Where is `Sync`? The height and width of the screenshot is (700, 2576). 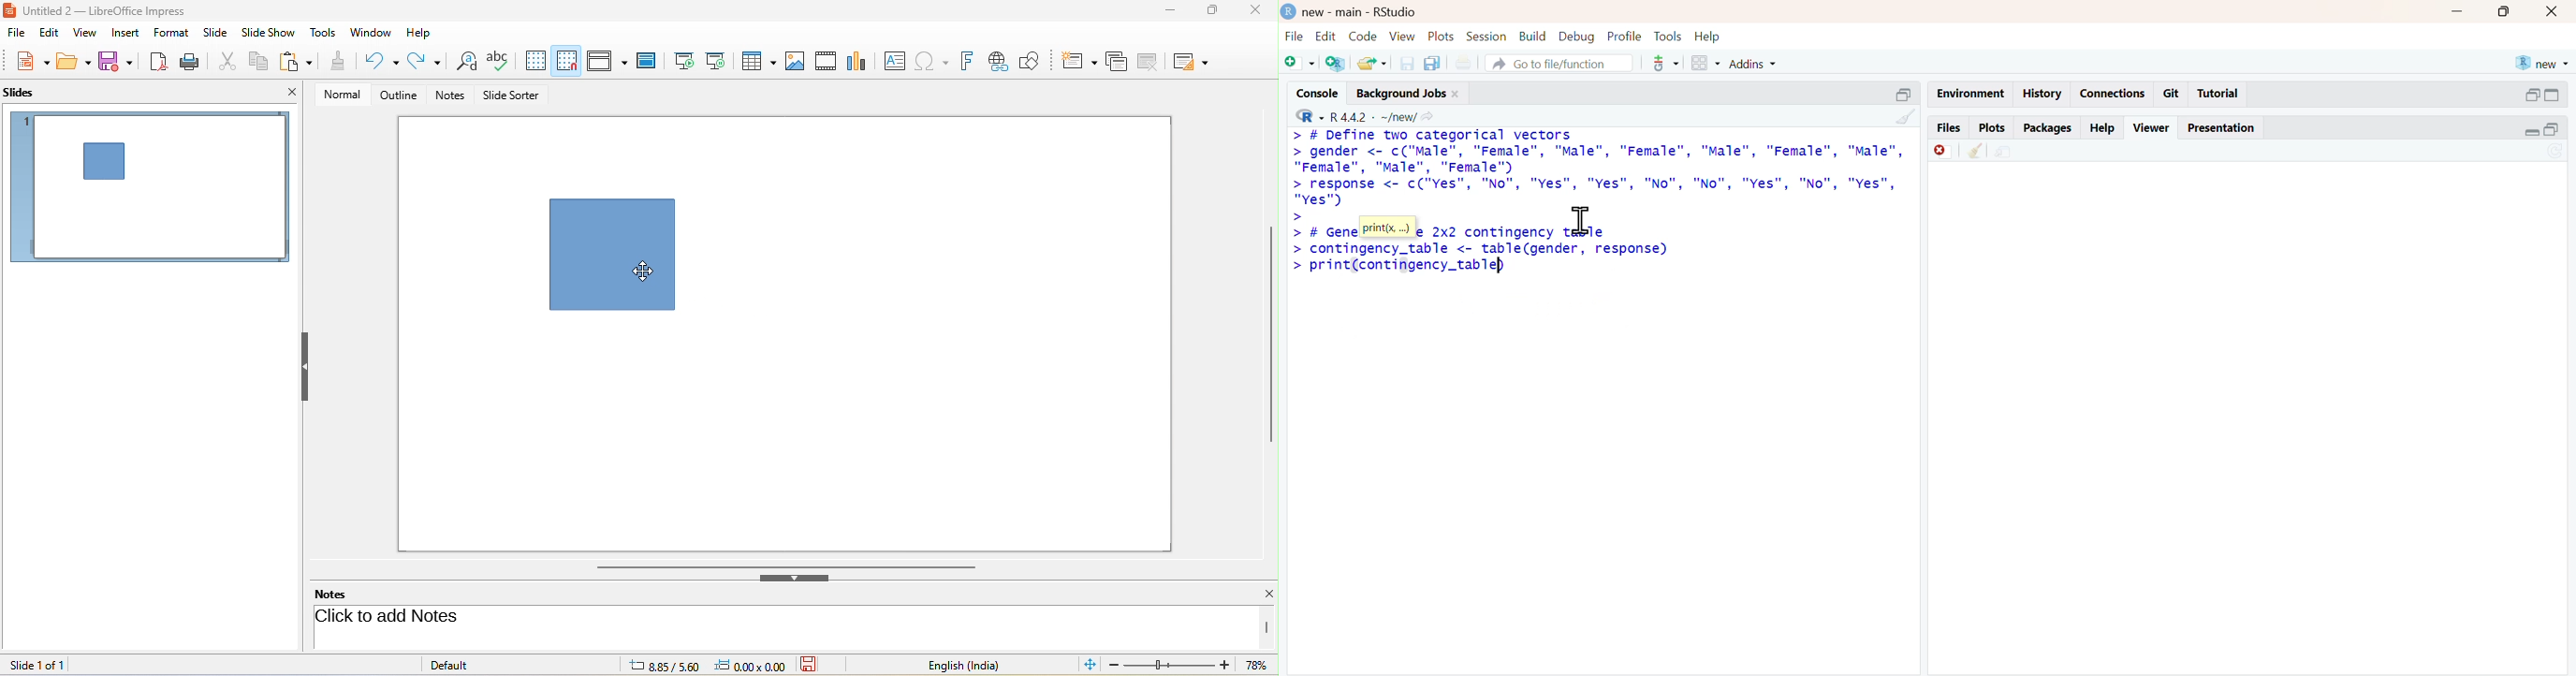 Sync is located at coordinates (2556, 150).